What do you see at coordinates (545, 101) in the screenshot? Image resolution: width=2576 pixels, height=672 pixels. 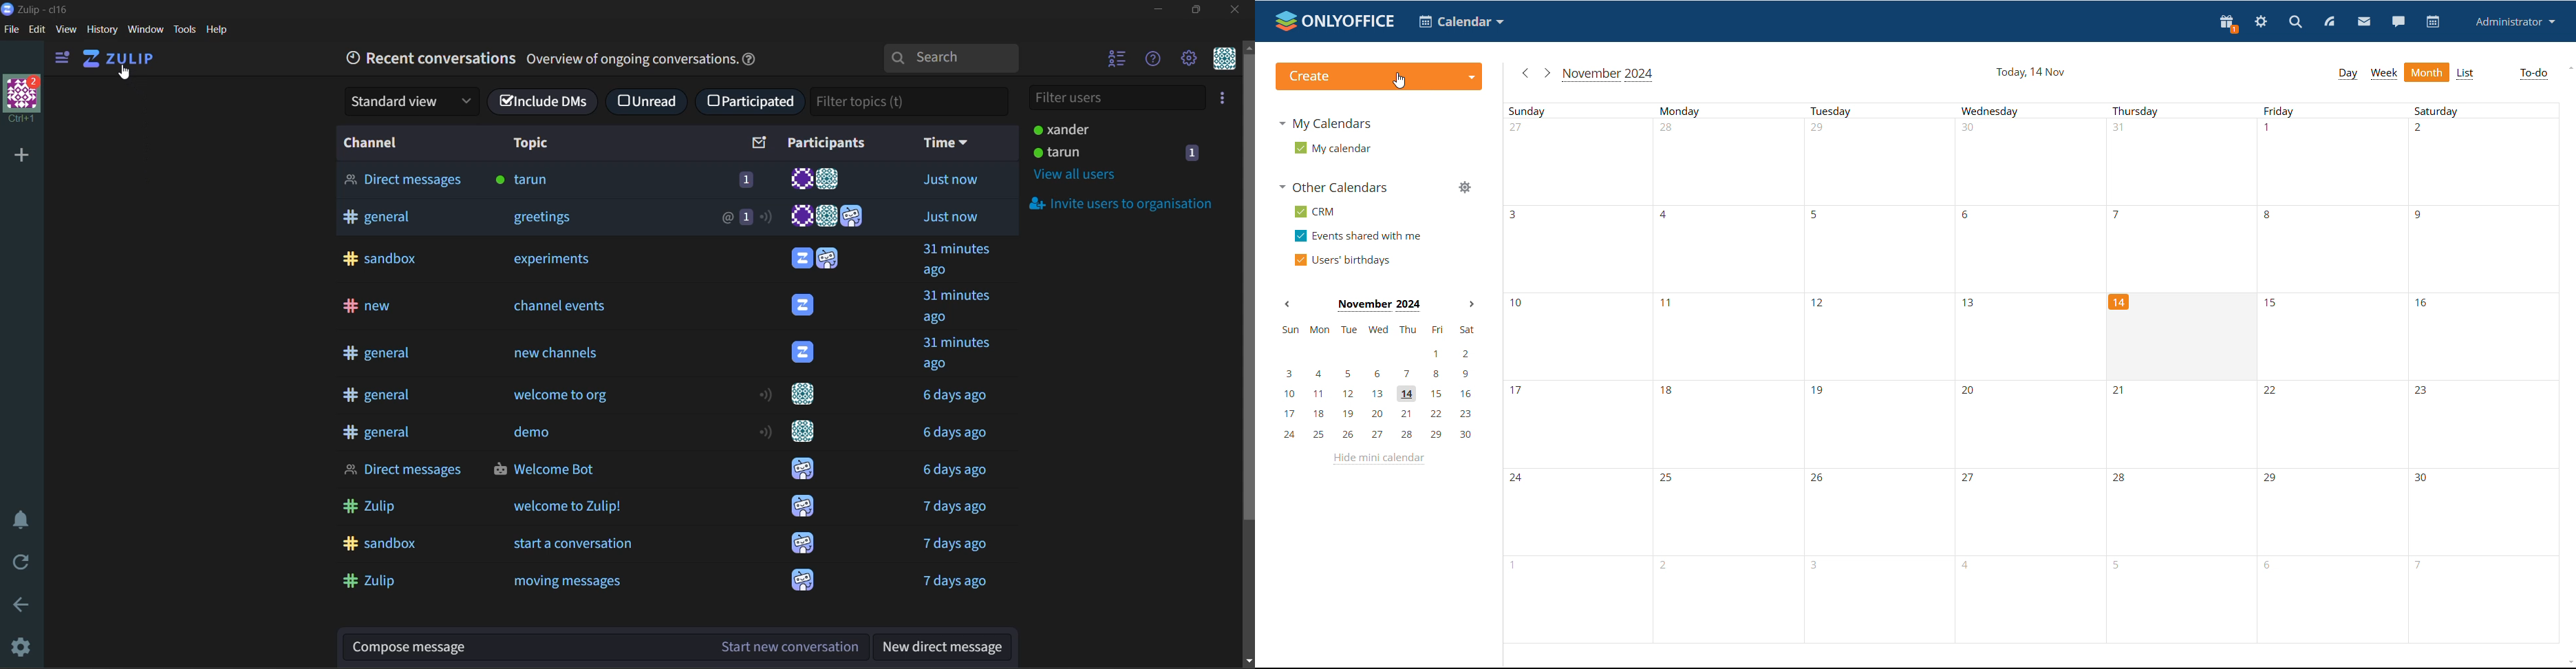 I see `include DMs` at bounding box center [545, 101].